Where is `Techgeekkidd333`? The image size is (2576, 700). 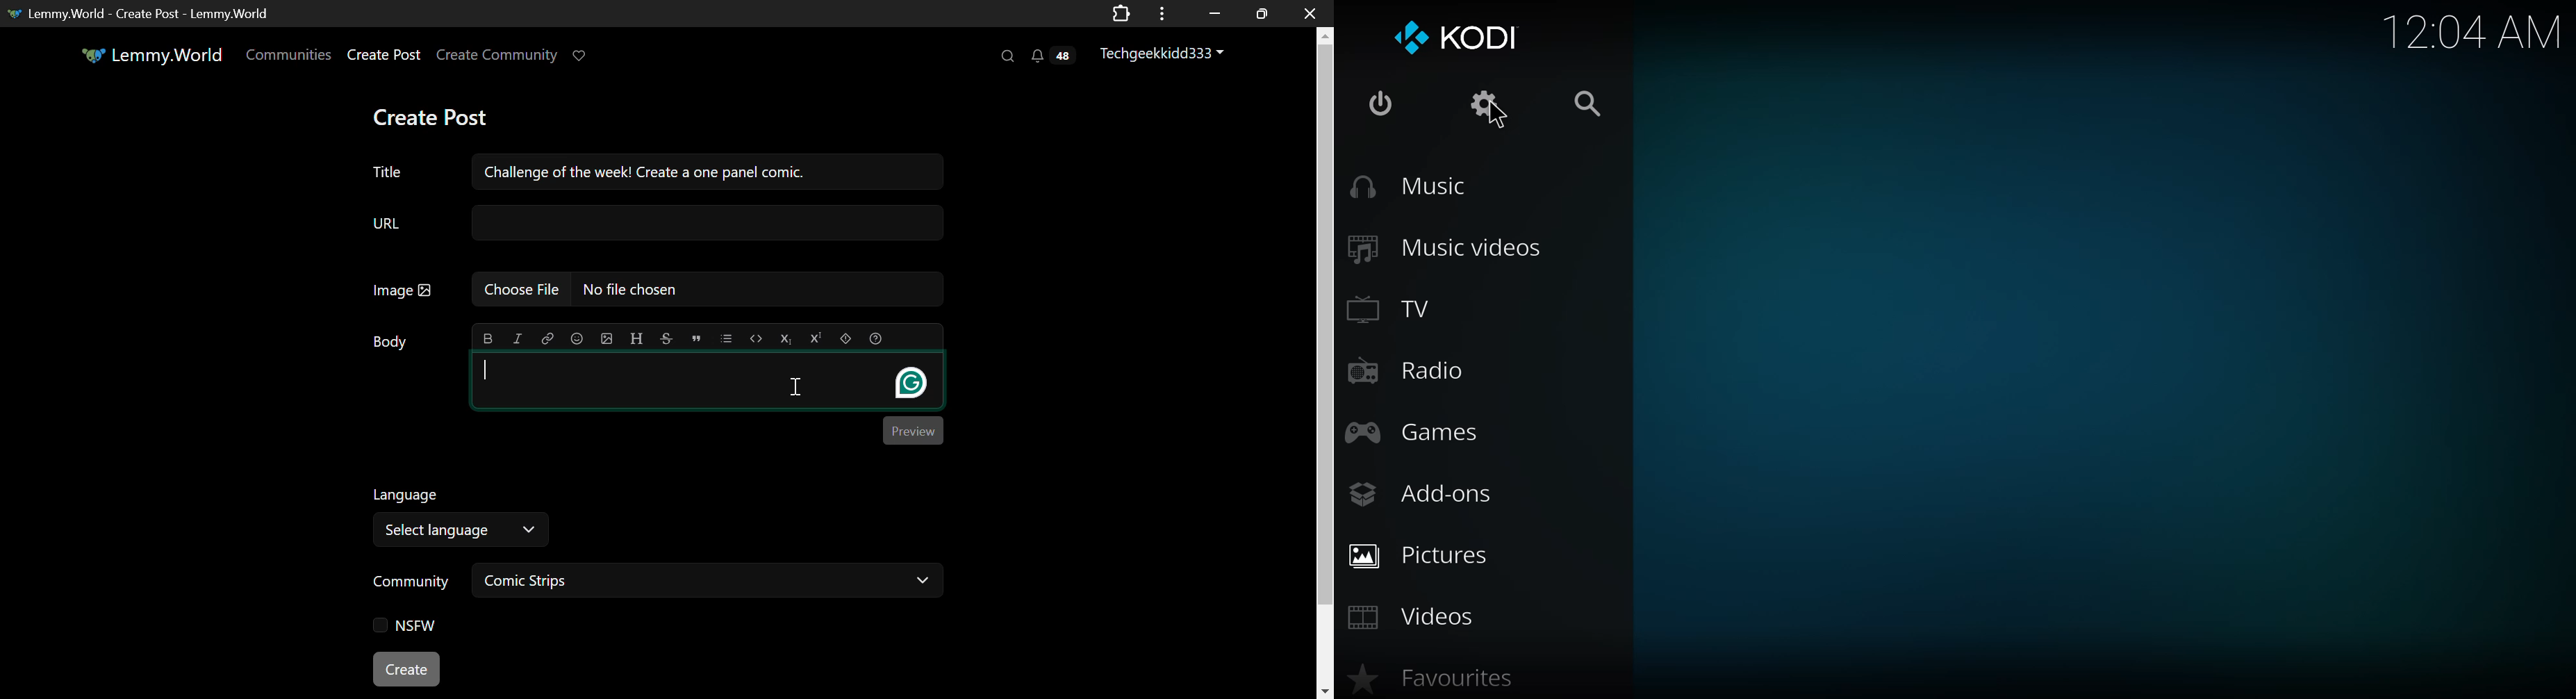 Techgeekkidd333 is located at coordinates (1164, 54).